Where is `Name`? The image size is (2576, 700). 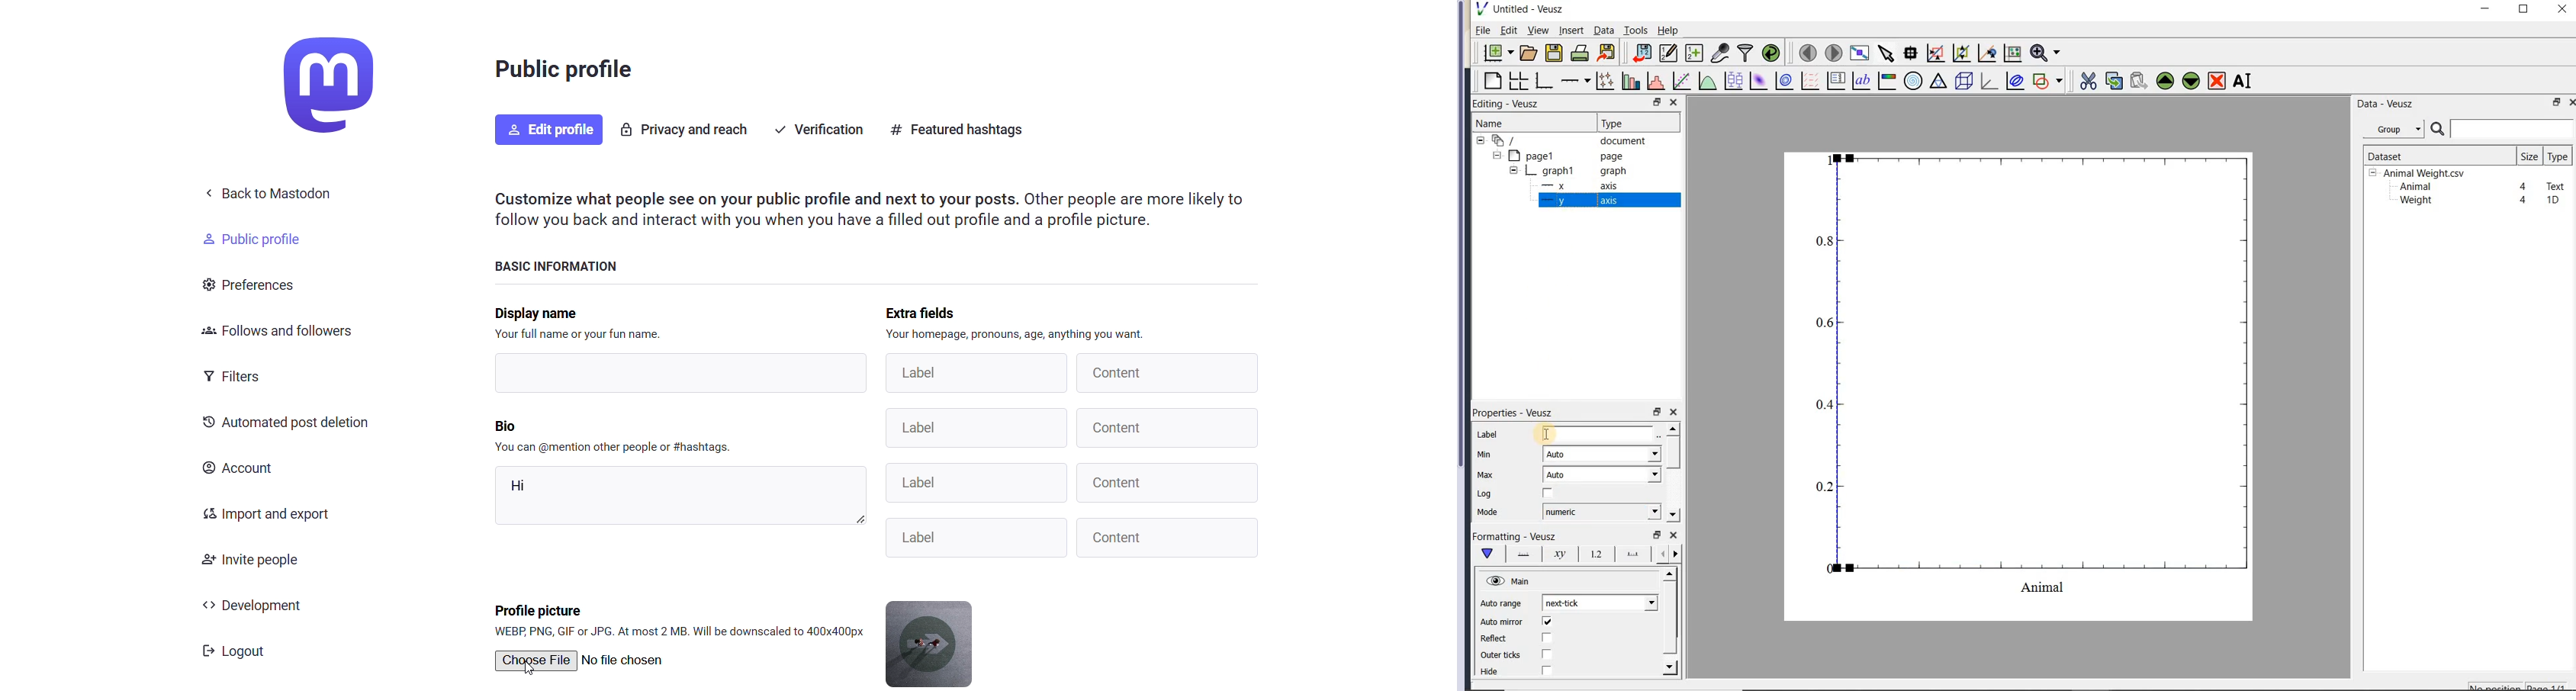
Name is located at coordinates (1504, 123).